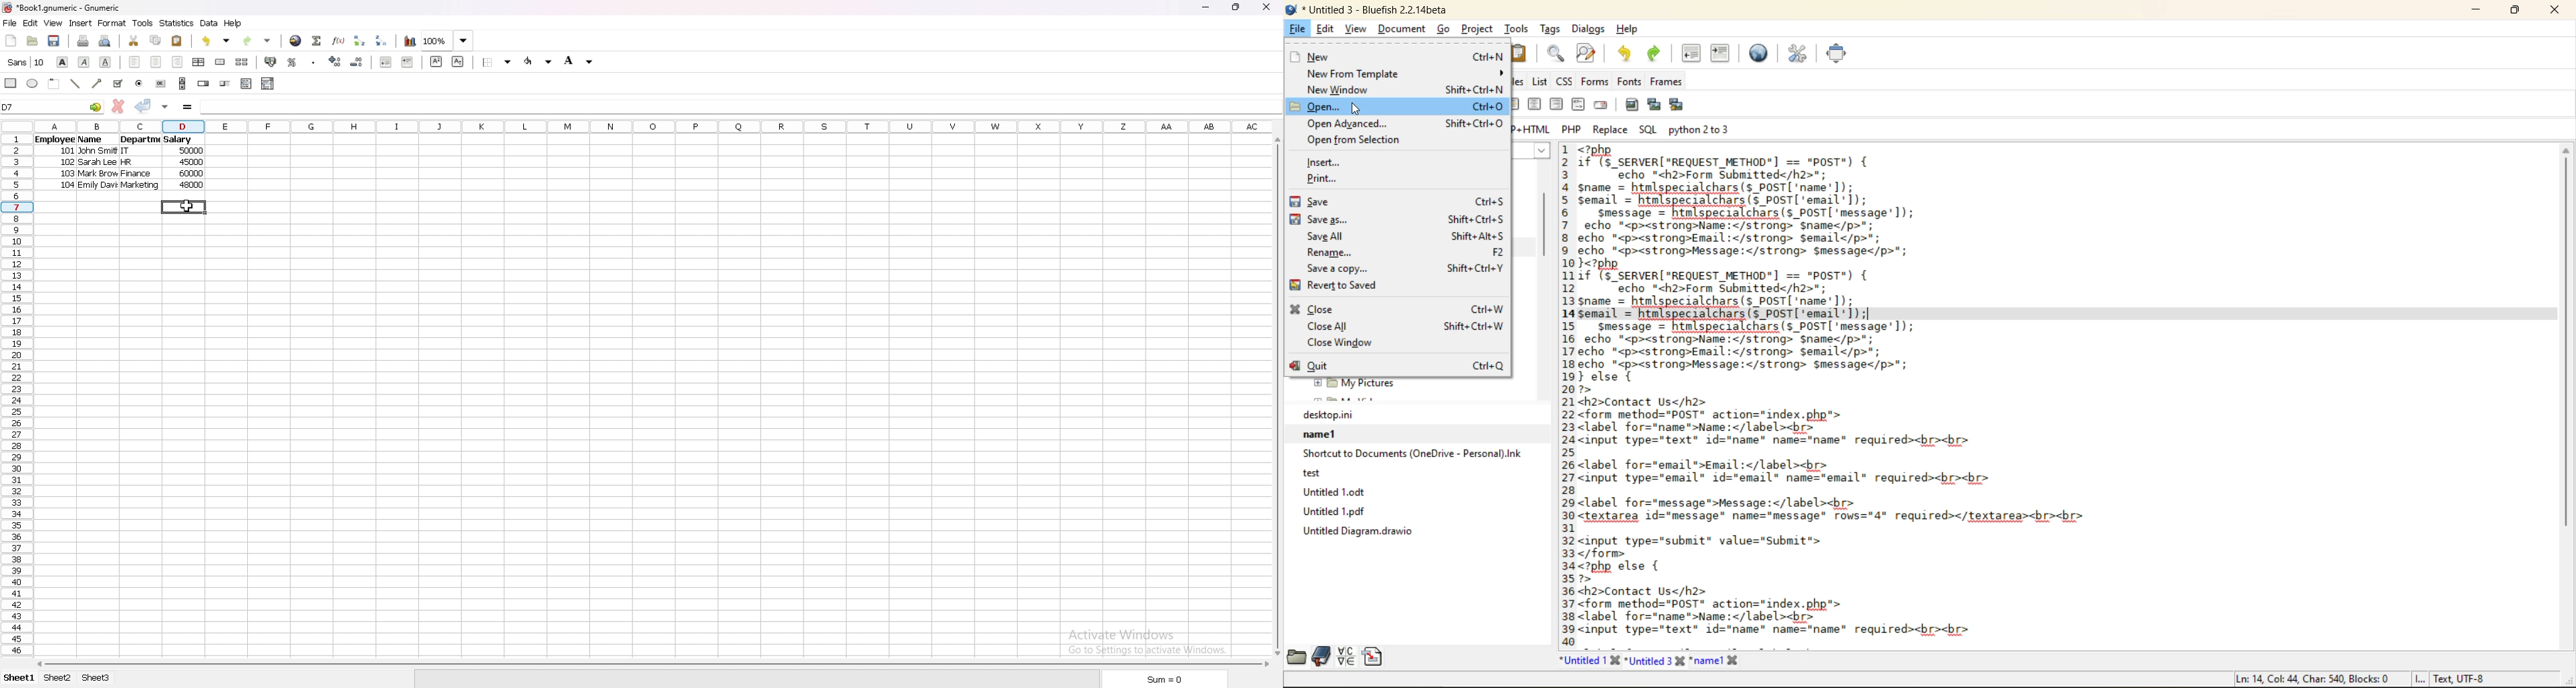 The image size is (2576, 700). What do you see at coordinates (1705, 129) in the screenshot?
I see `python 2 to 3` at bounding box center [1705, 129].